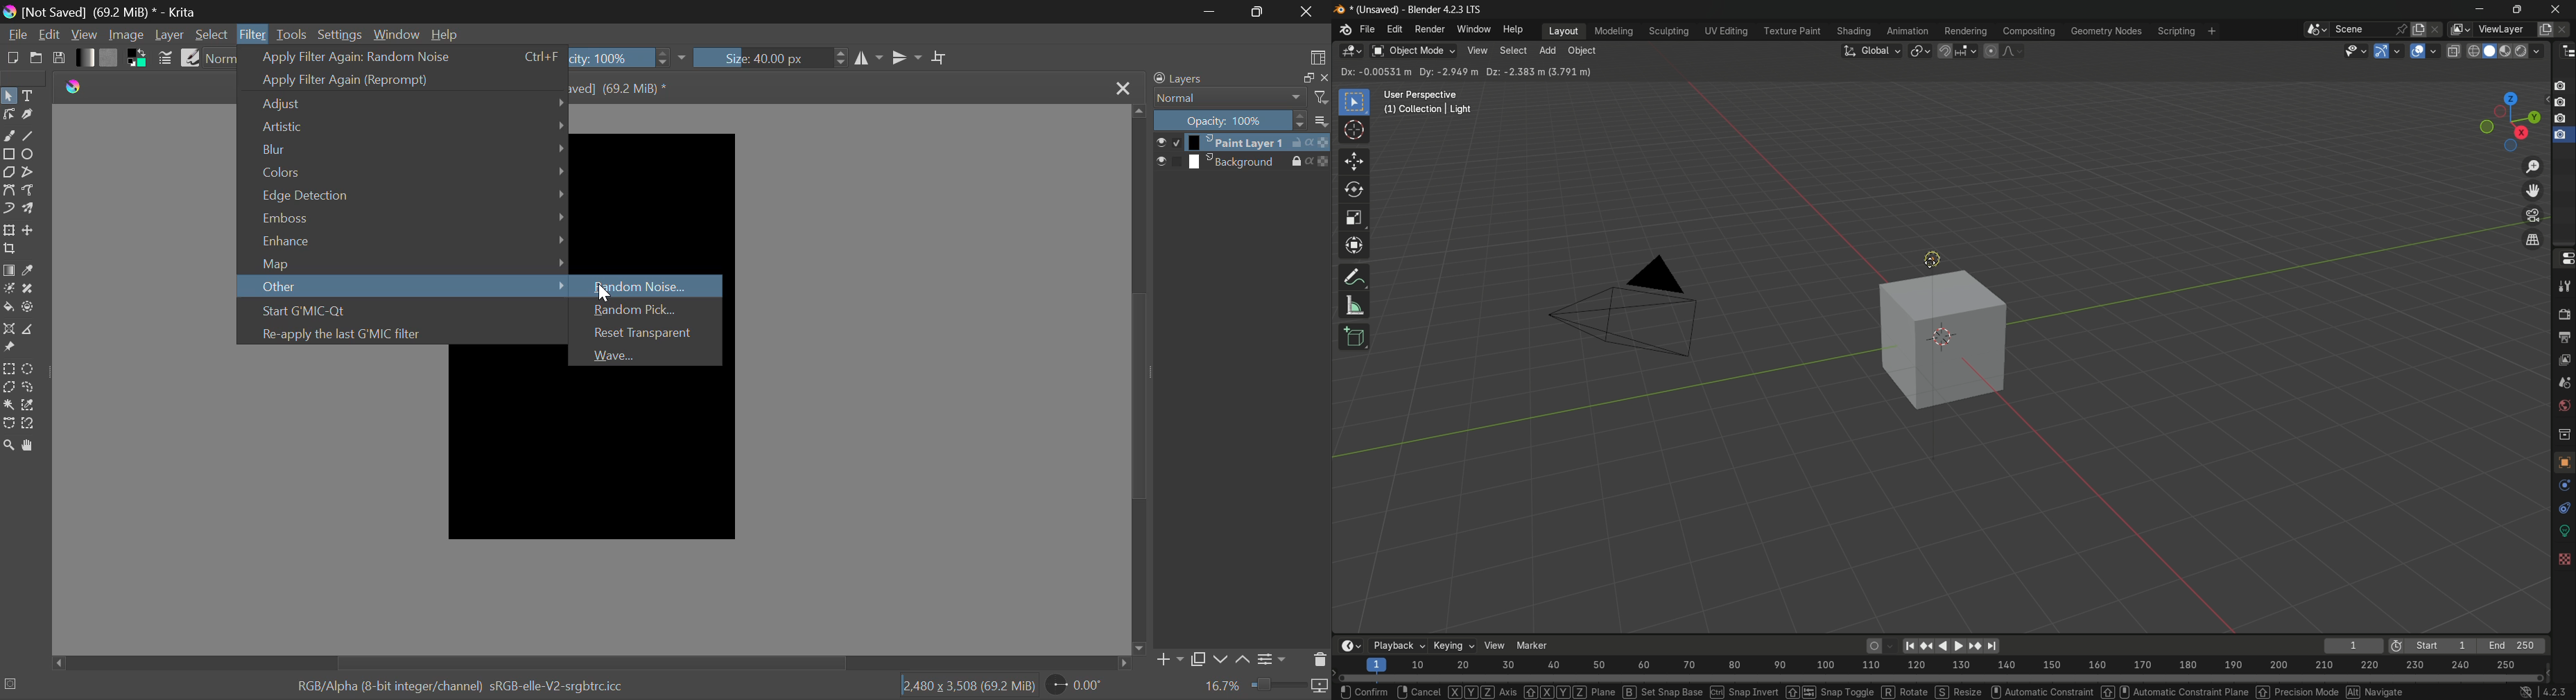 The image size is (2576, 700). What do you see at coordinates (770, 57) in the screenshot?
I see `Brush Size` at bounding box center [770, 57].